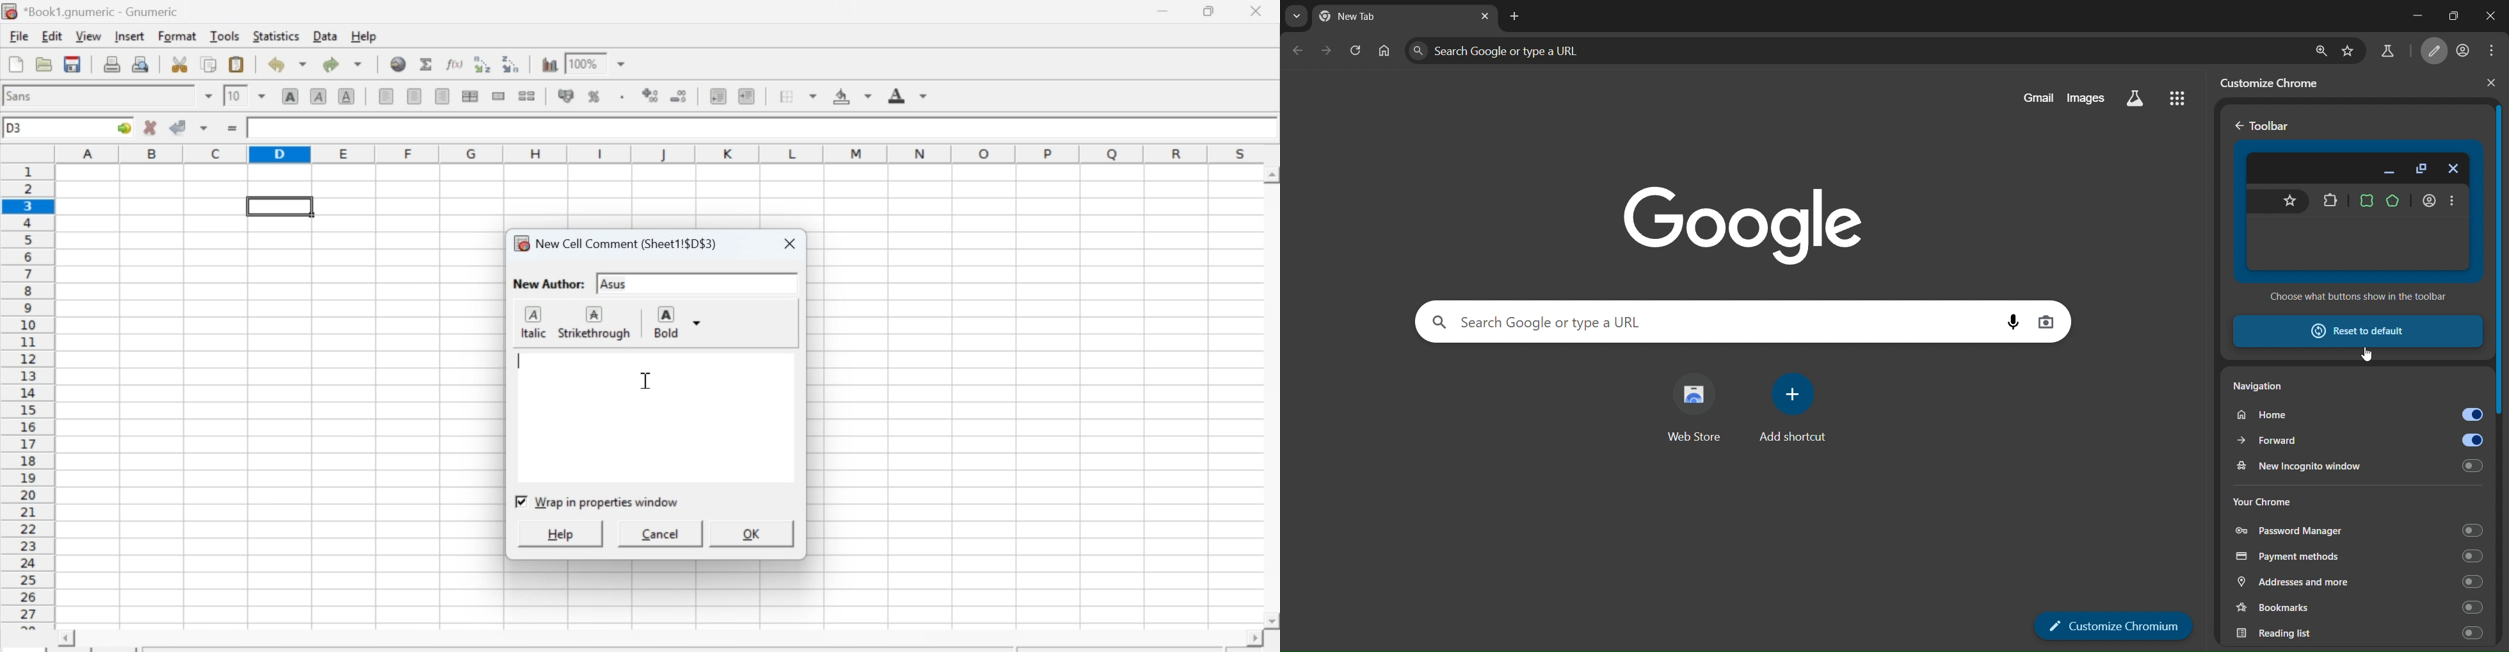 This screenshot has height=672, width=2520. I want to click on go forward one page, so click(1326, 52).